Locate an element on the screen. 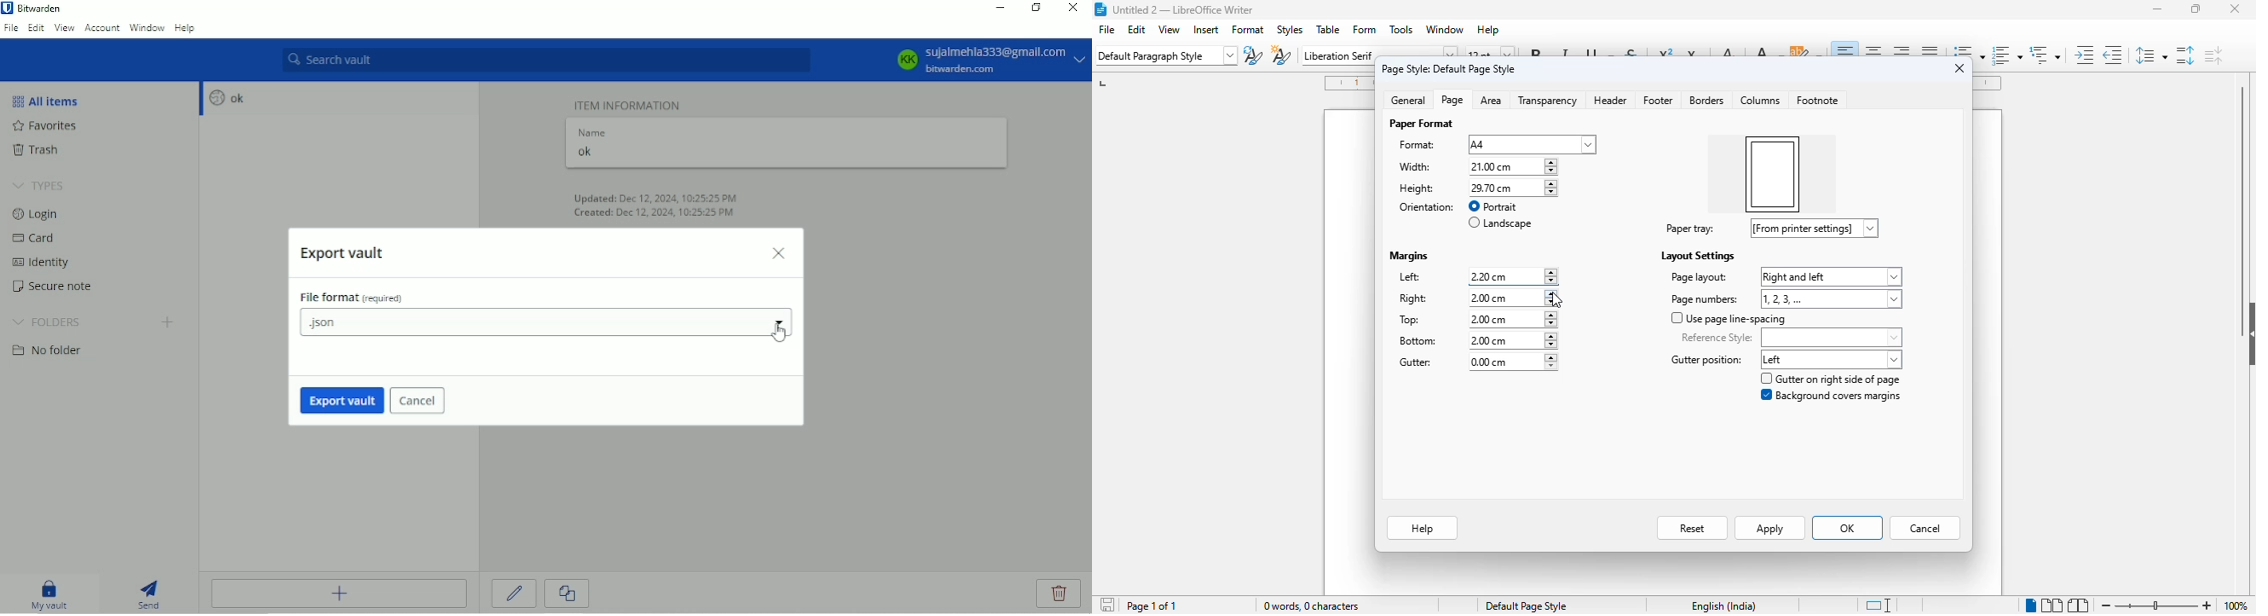 Image resolution: width=2268 pixels, height=616 pixels. set outline format is located at coordinates (2045, 55).